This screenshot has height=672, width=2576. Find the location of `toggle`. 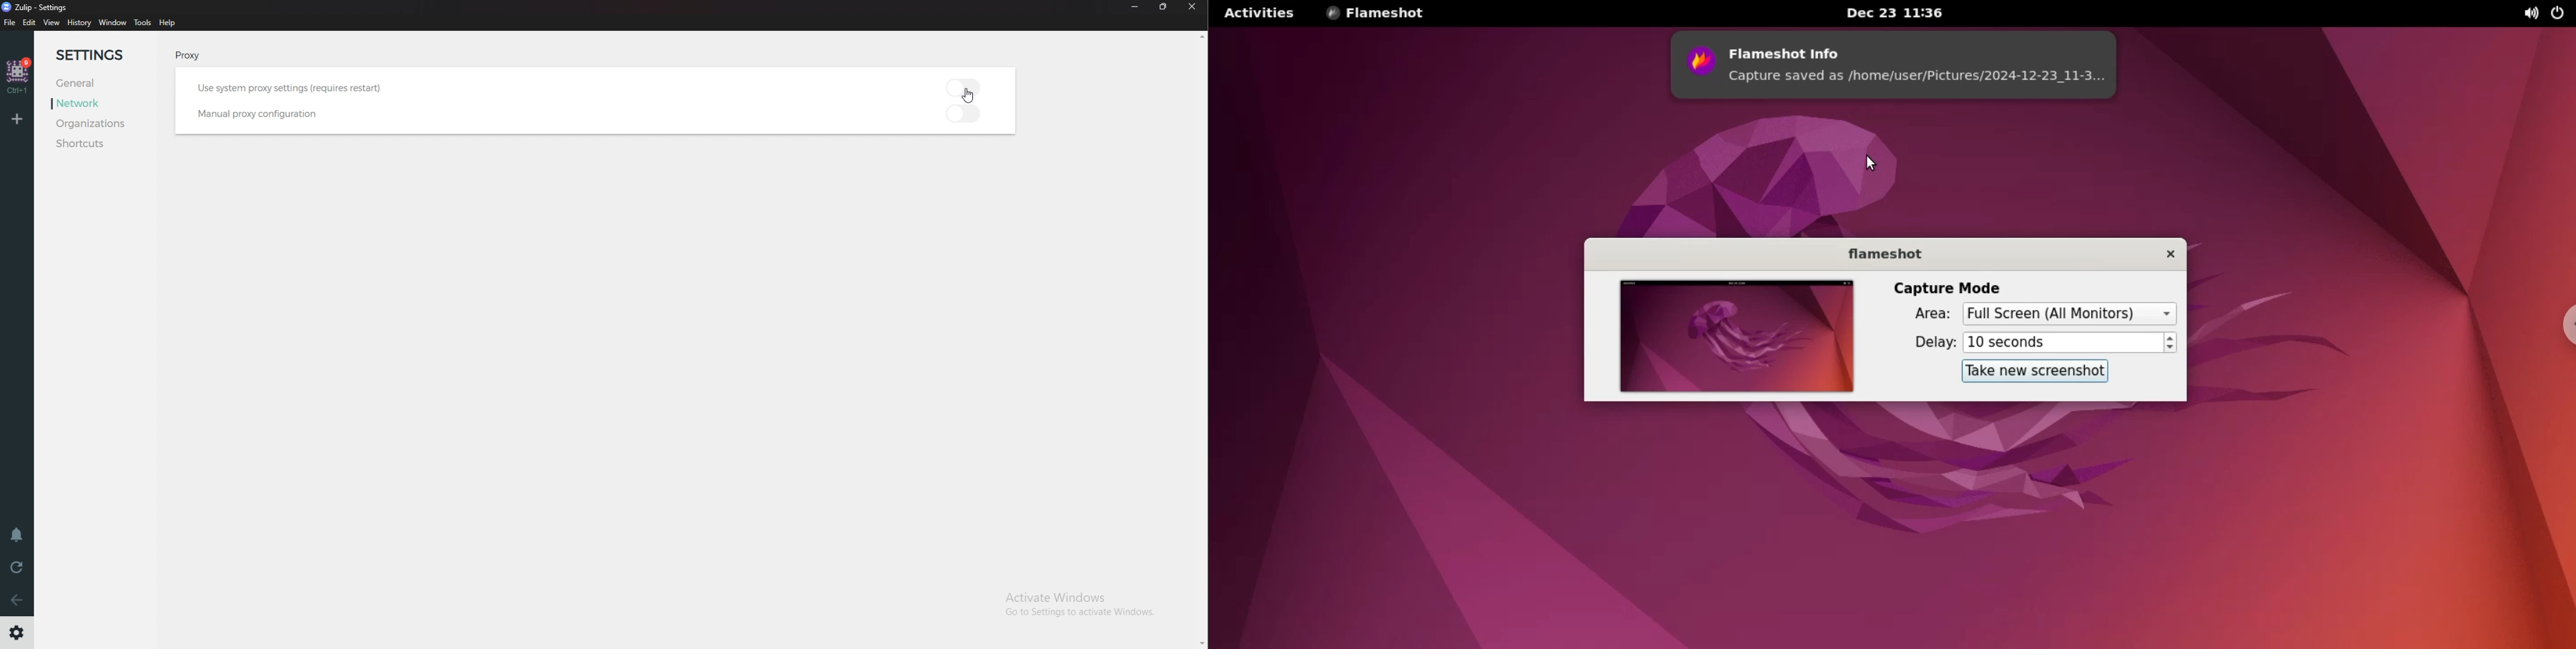

toggle is located at coordinates (967, 87).